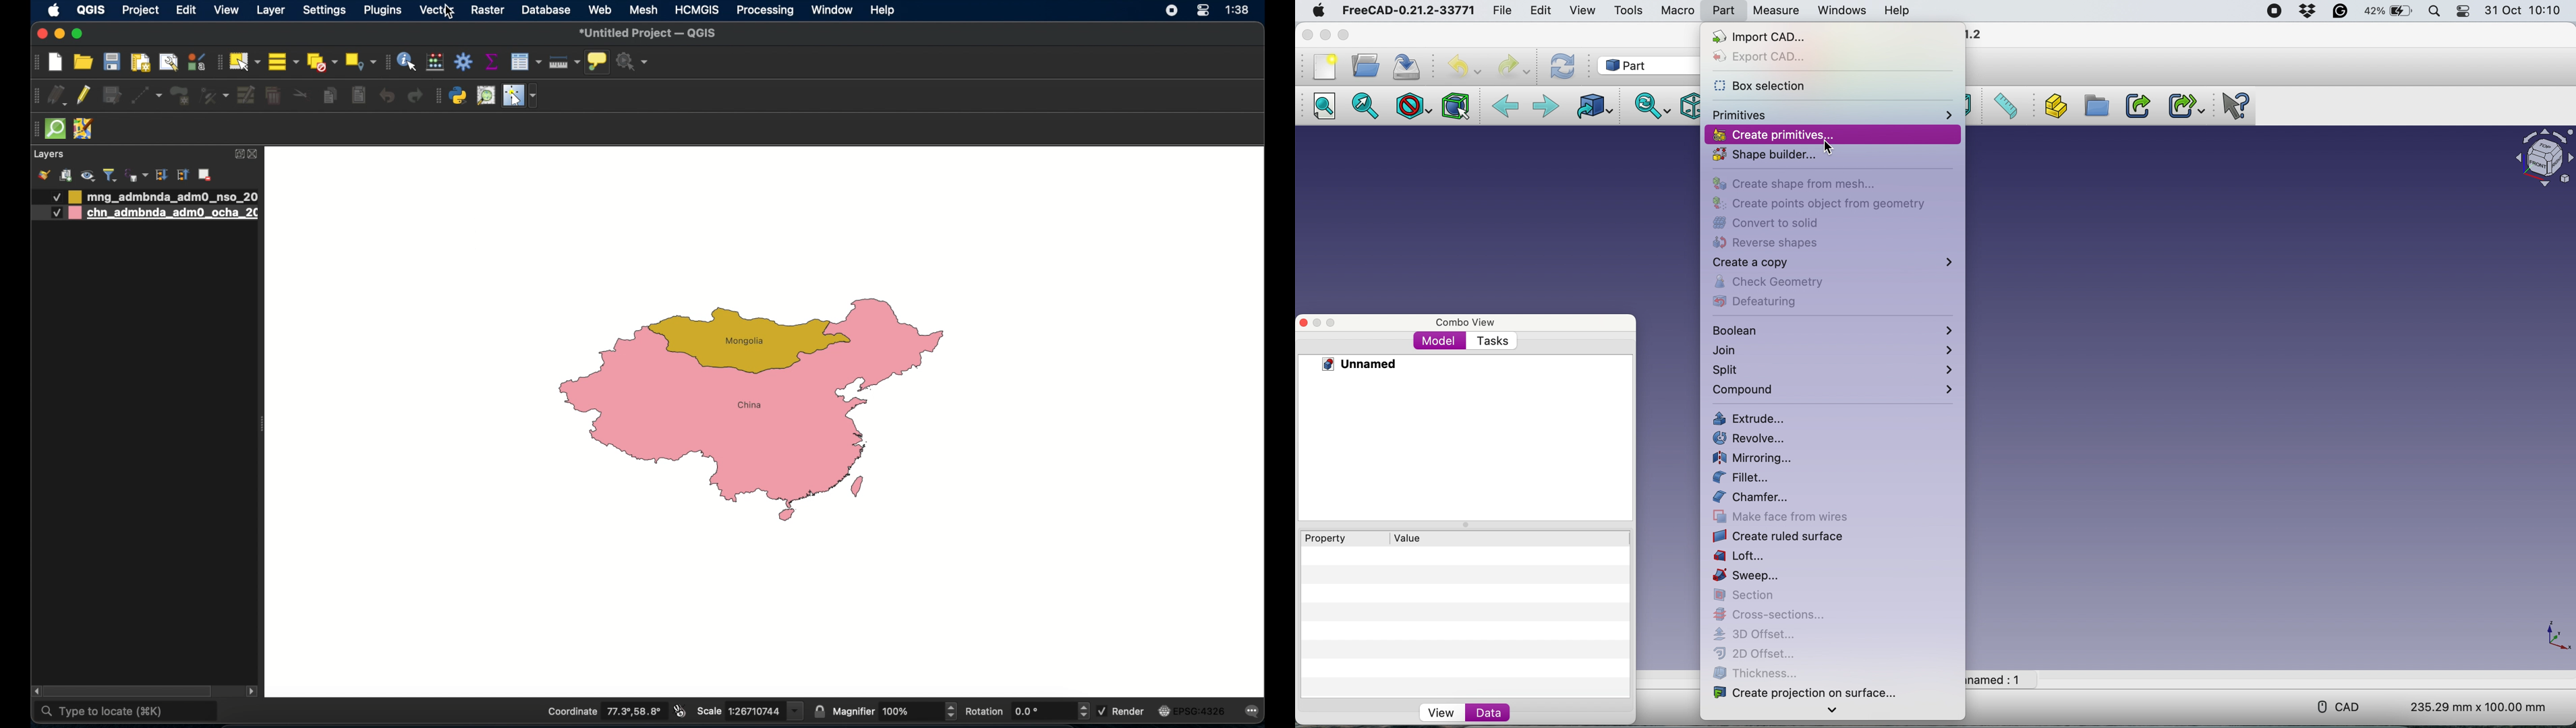 Image resolution: width=2576 pixels, height=728 pixels. What do you see at coordinates (1781, 537) in the screenshot?
I see `create ruled surface` at bounding box center [1781, 537].